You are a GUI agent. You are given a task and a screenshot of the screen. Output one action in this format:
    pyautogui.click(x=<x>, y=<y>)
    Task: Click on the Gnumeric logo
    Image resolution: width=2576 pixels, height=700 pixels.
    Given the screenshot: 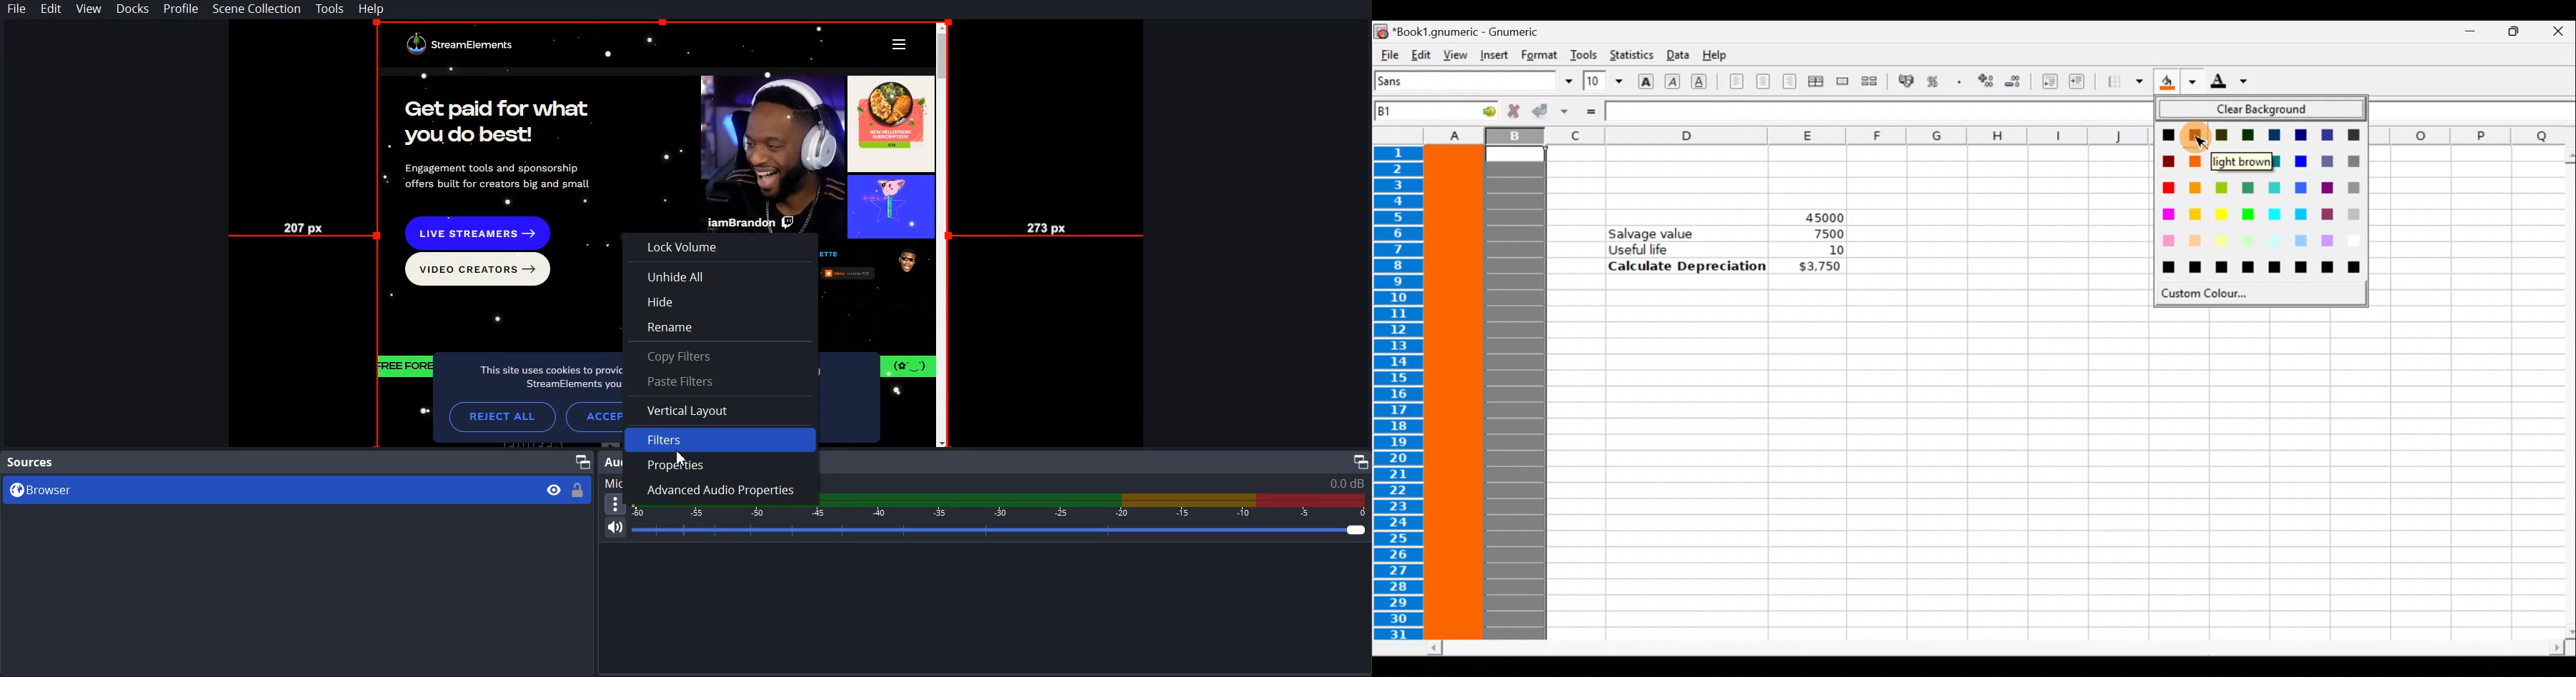 What is the action you would take?
    pyautogui.click(x=1381, y=31)
    